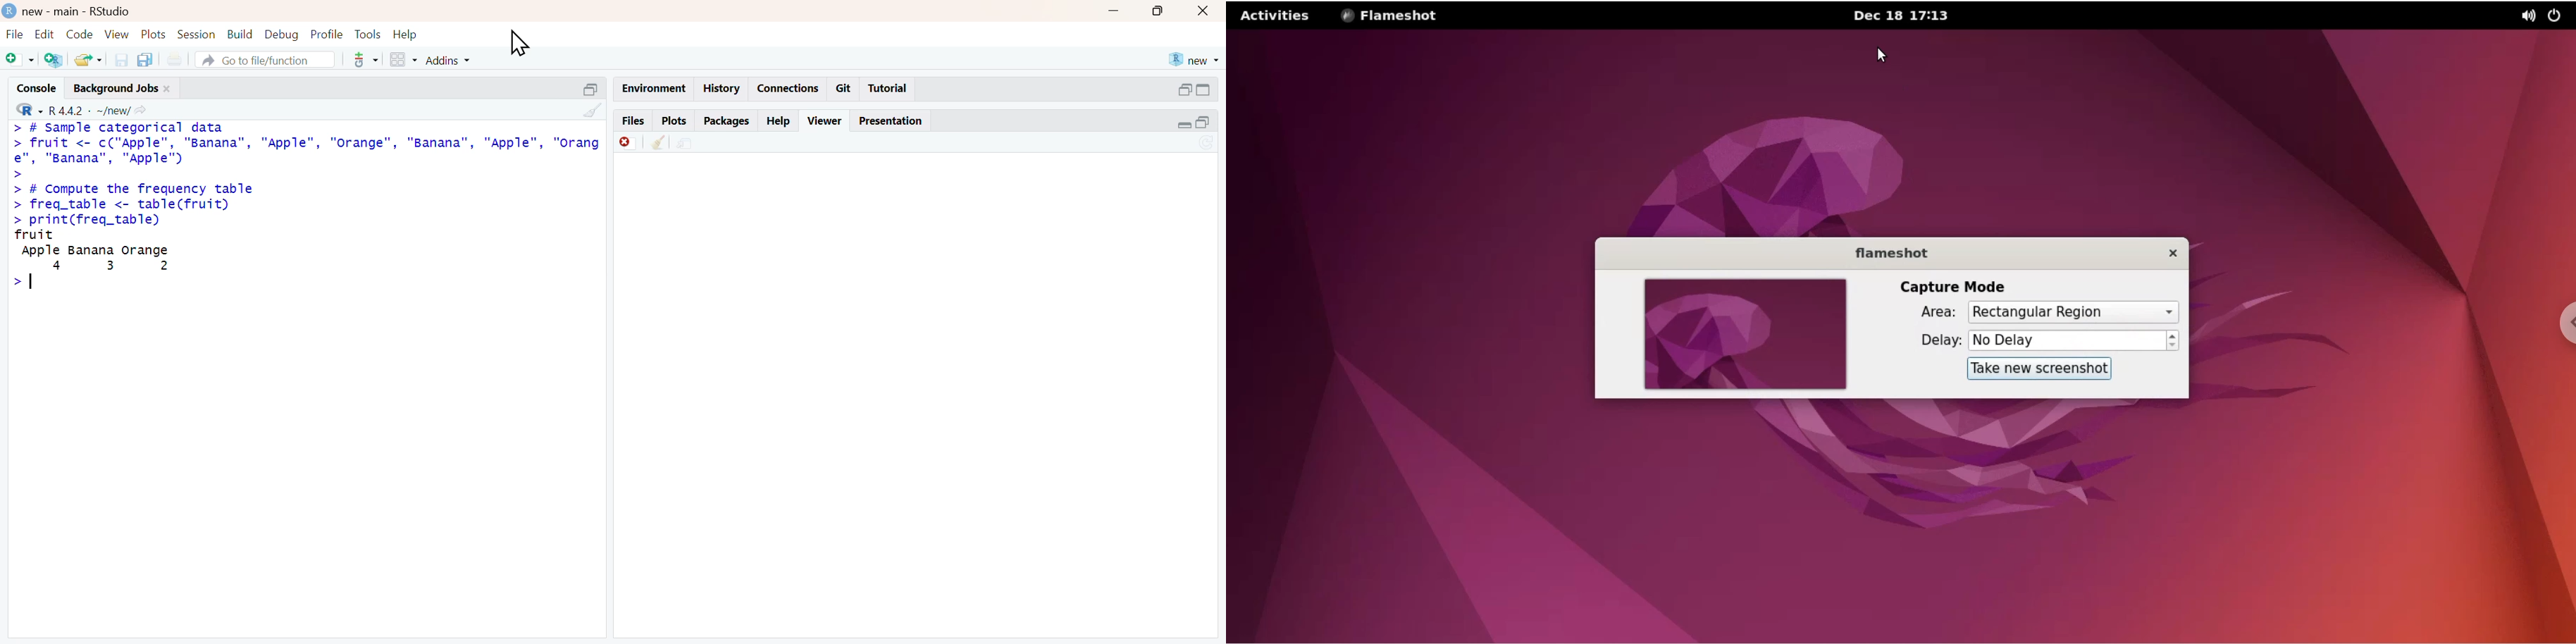 This screenshot has height=644, width=2576. I want to click on cursor, so click(520, 43).